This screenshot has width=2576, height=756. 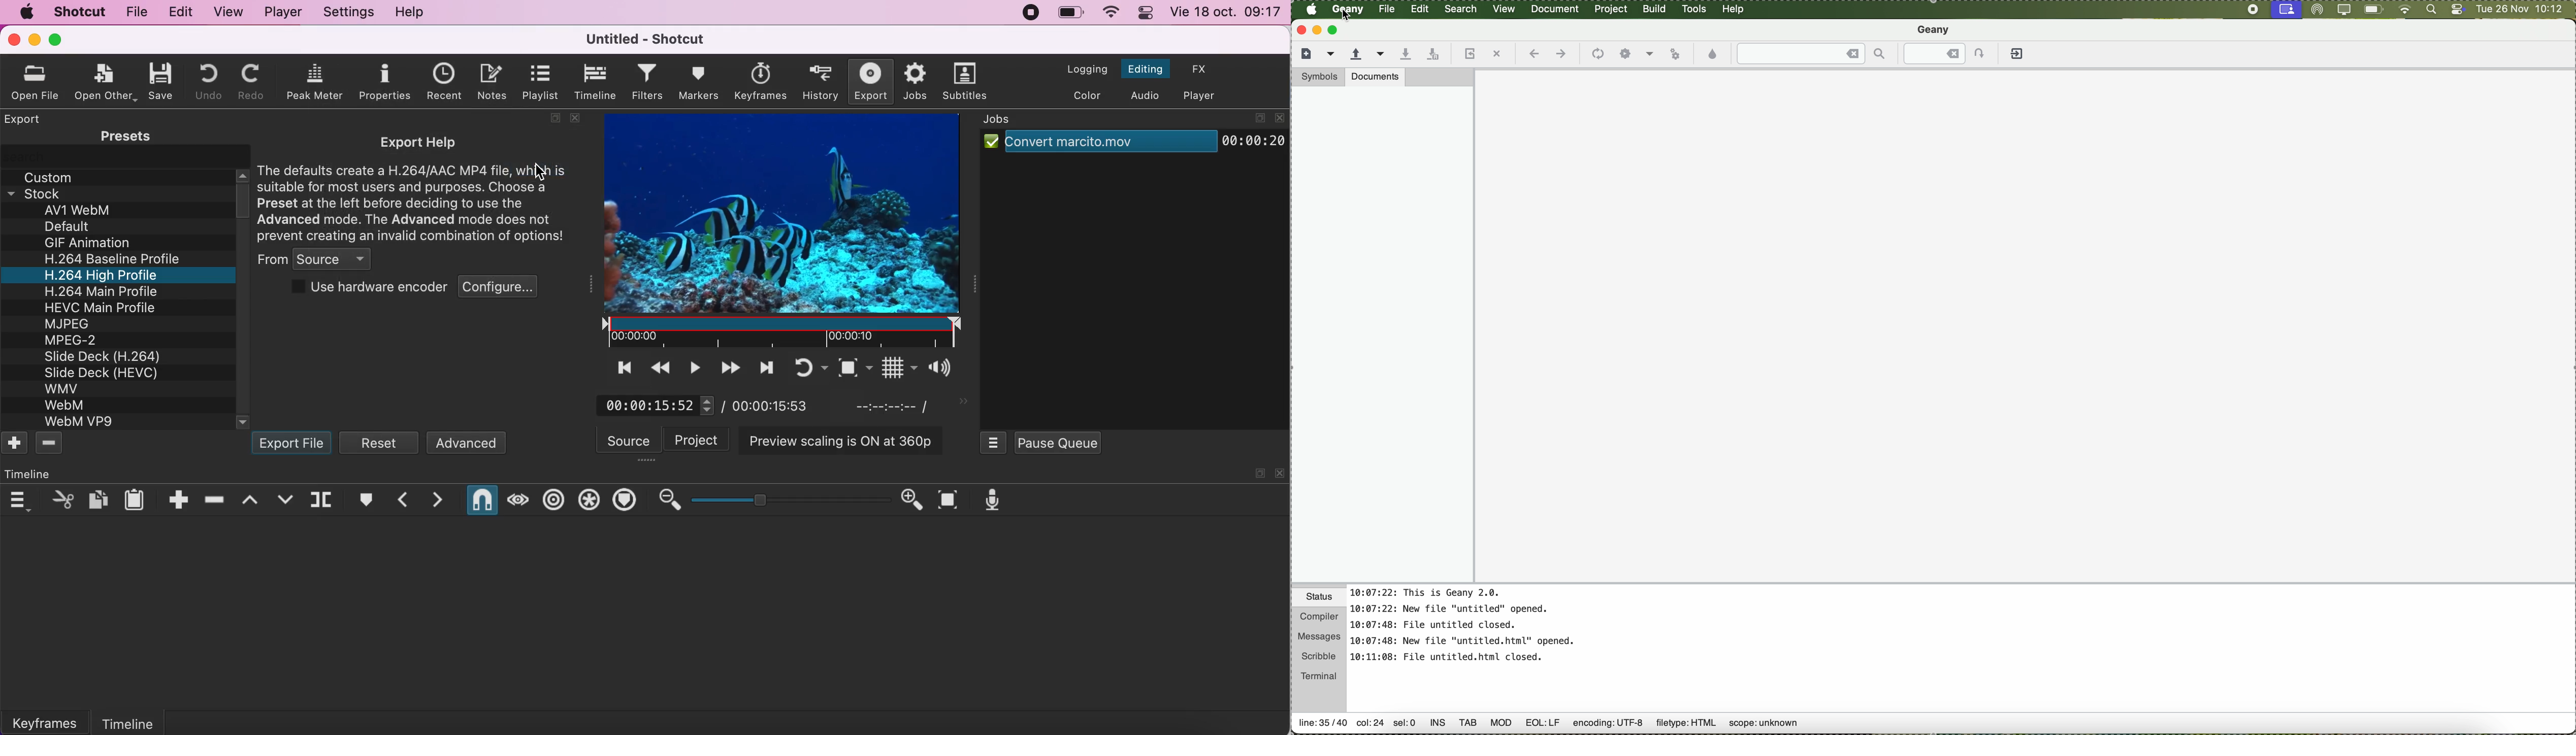 What do you see at coordinates (23, 119) in the screenshot?
I see `export panel` at bounding box center [23, 119].